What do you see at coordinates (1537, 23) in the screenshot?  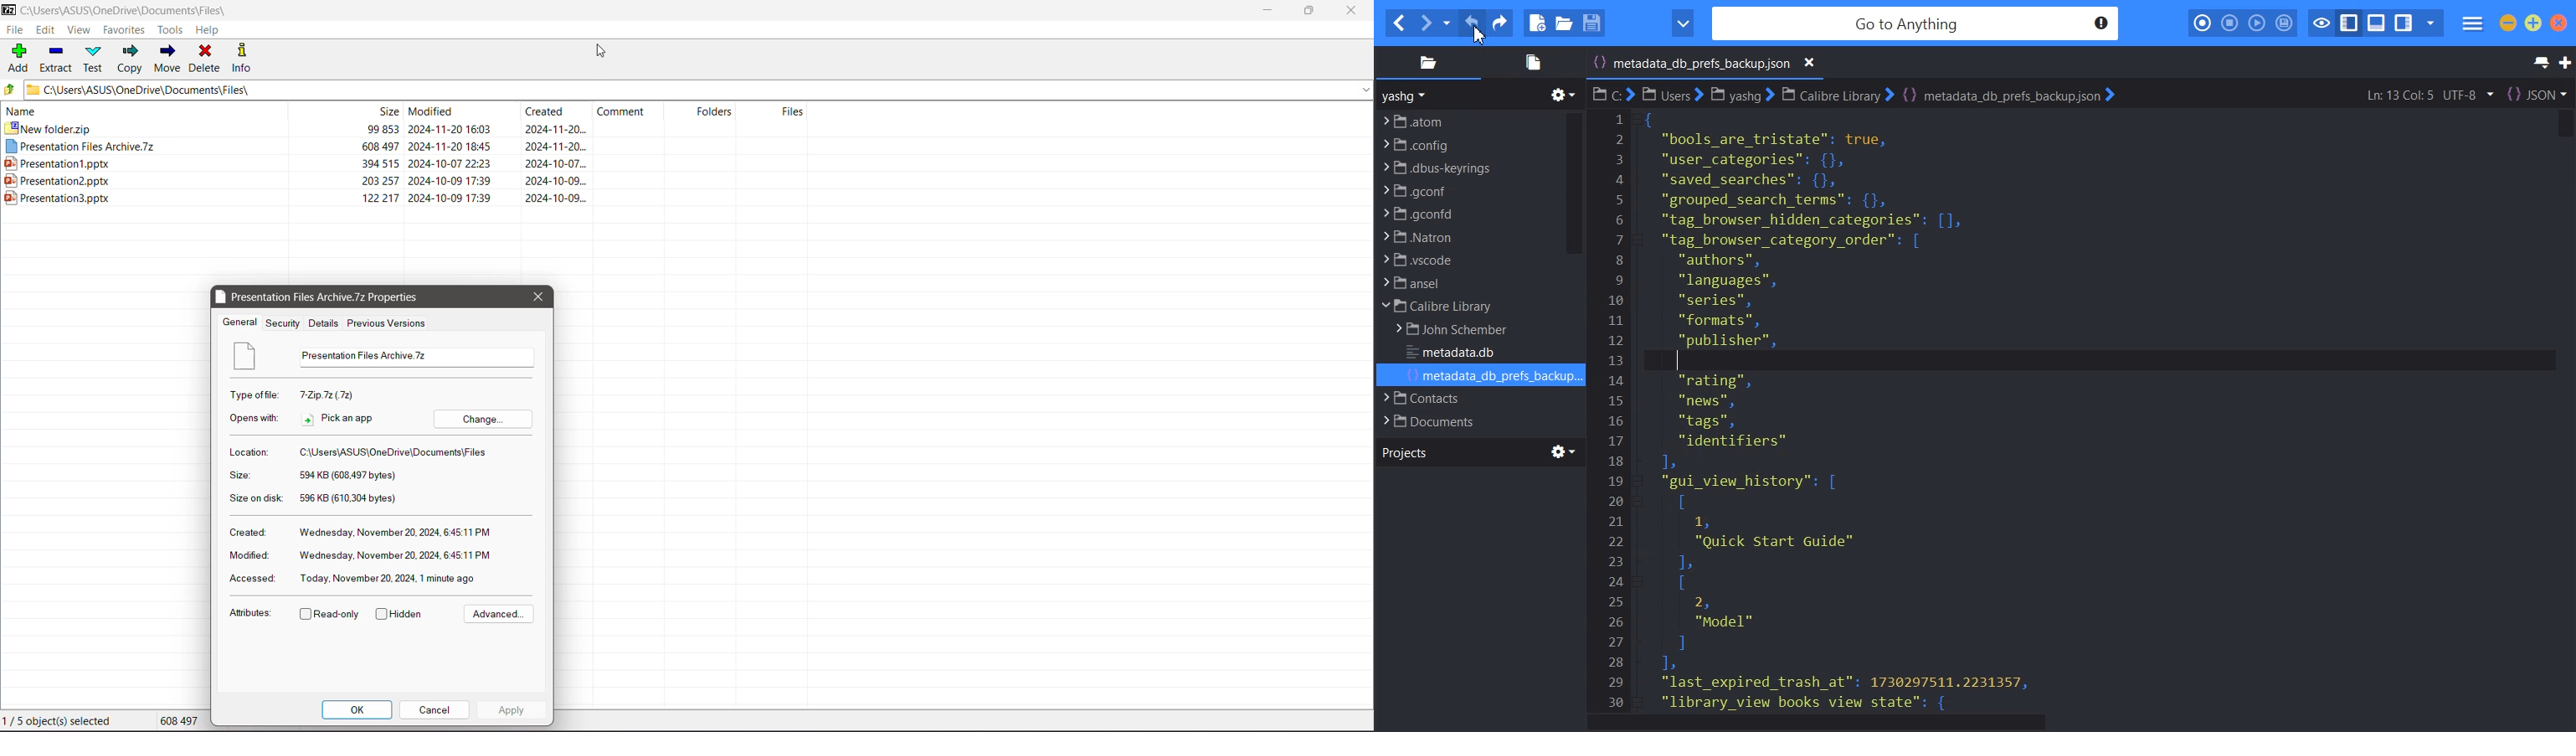 I see `New file using default Language` at bounding box center [1537, 23].